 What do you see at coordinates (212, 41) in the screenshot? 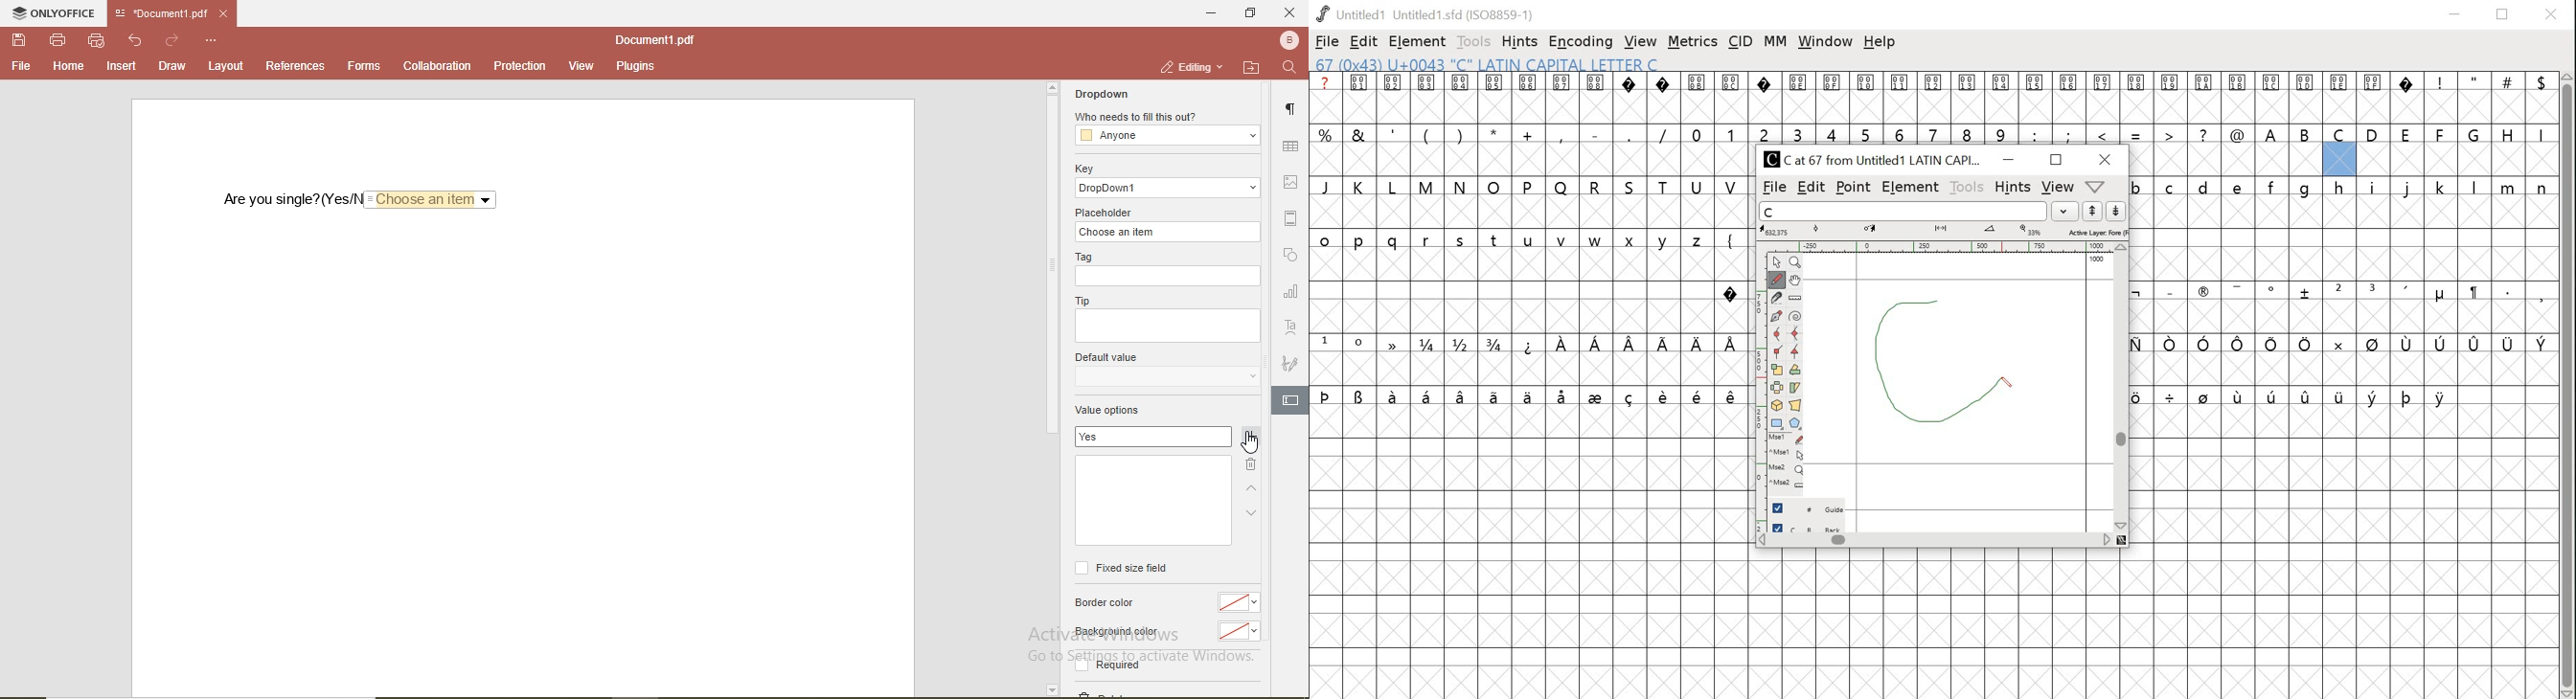
I see `options` at bounding box center [212, 41].